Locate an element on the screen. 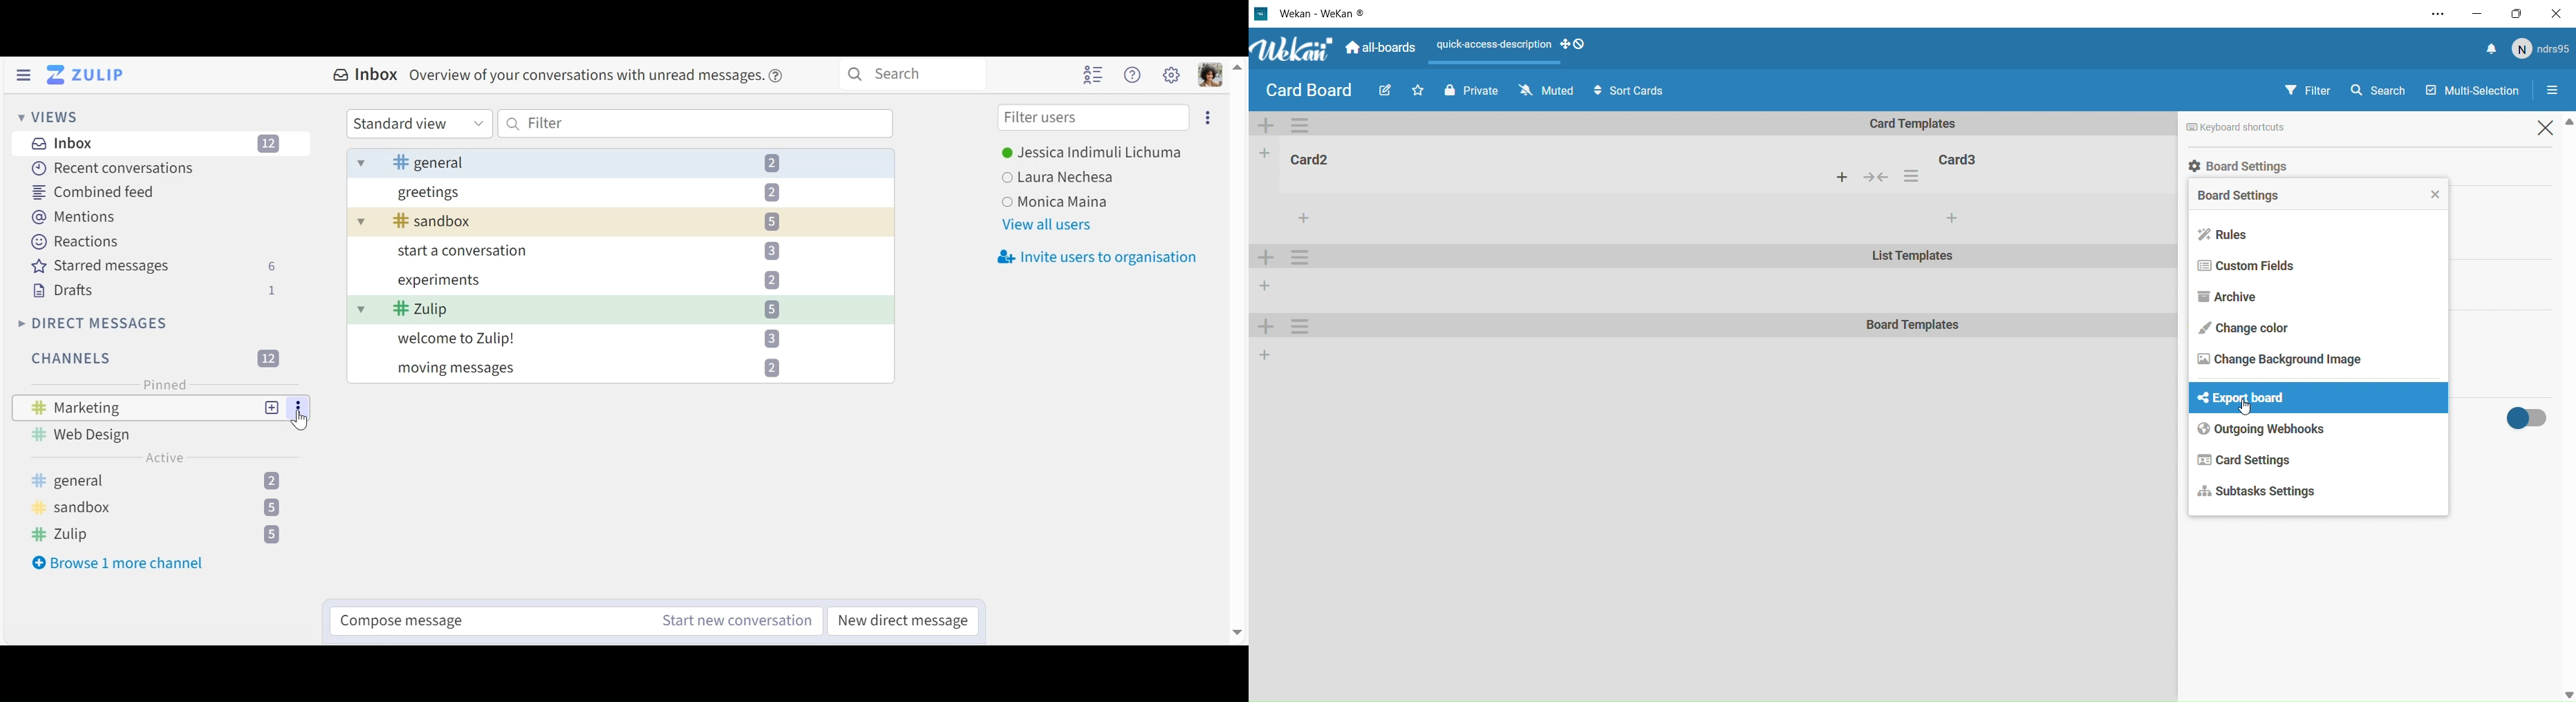 The width and height of the screenshot is (2576, 728). New direct message is located at coordinates (906, 620).